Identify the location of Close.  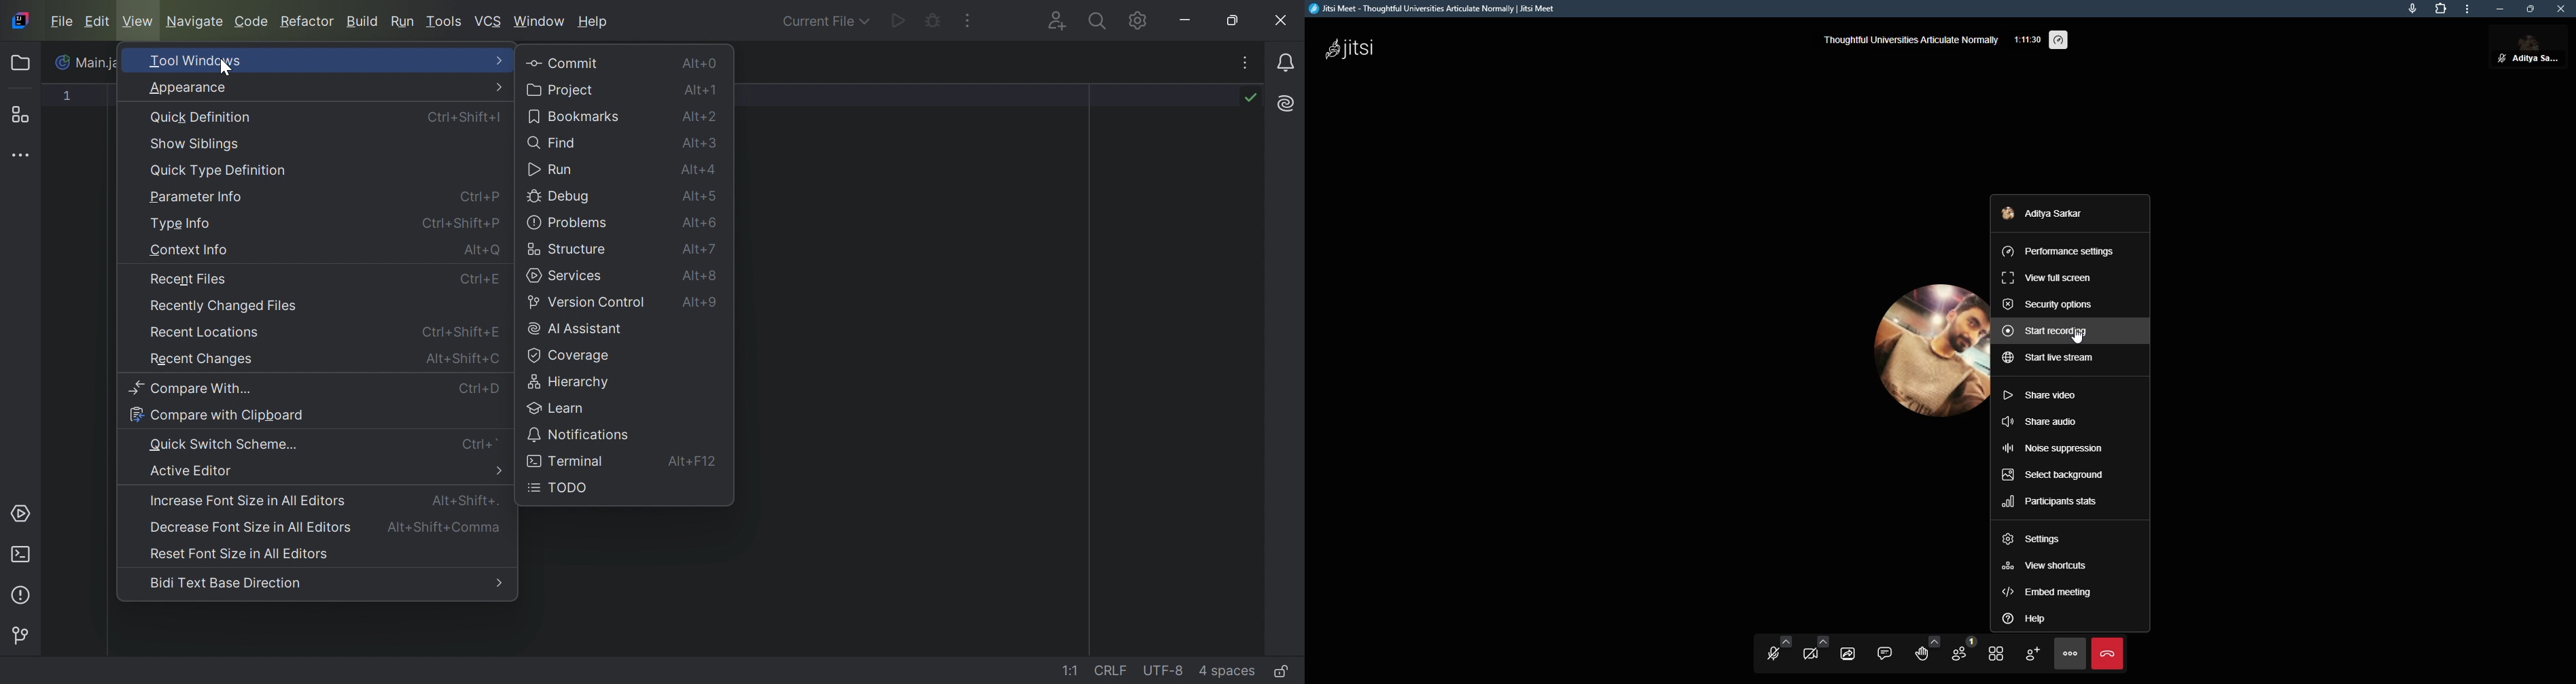
(1282, 20).